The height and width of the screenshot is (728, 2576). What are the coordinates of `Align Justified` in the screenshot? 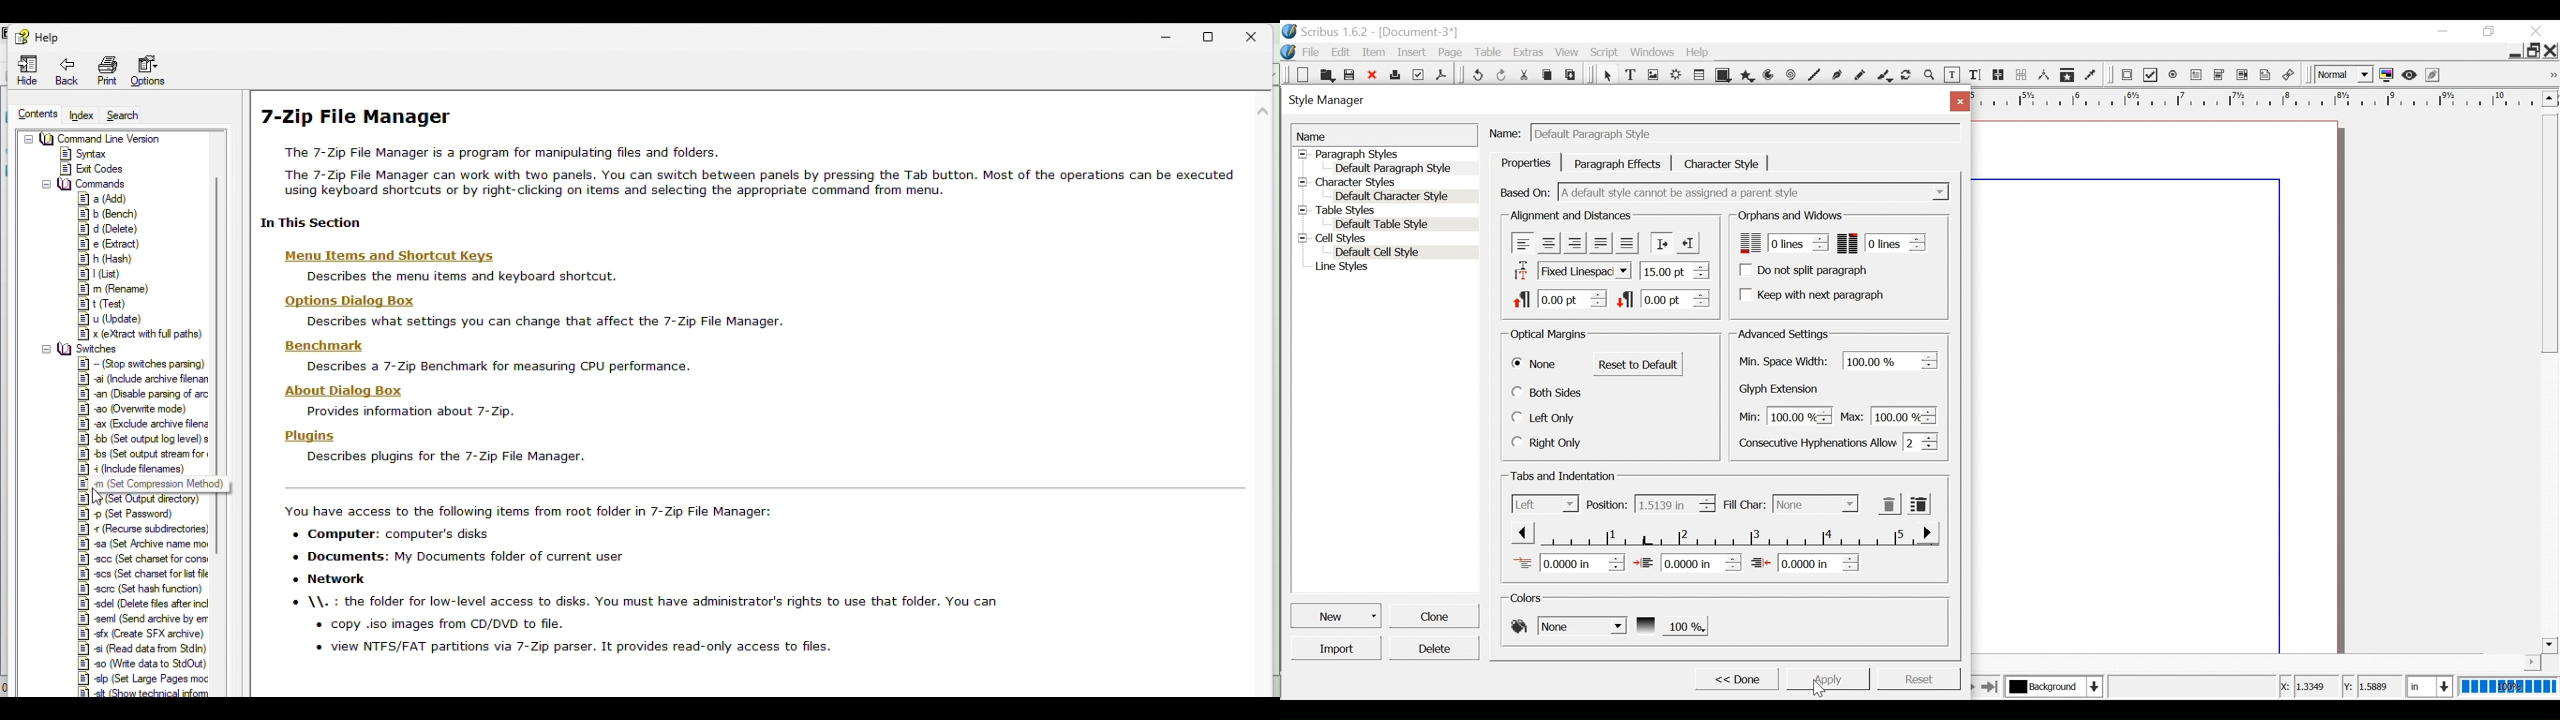 It's located at (1599, 243).